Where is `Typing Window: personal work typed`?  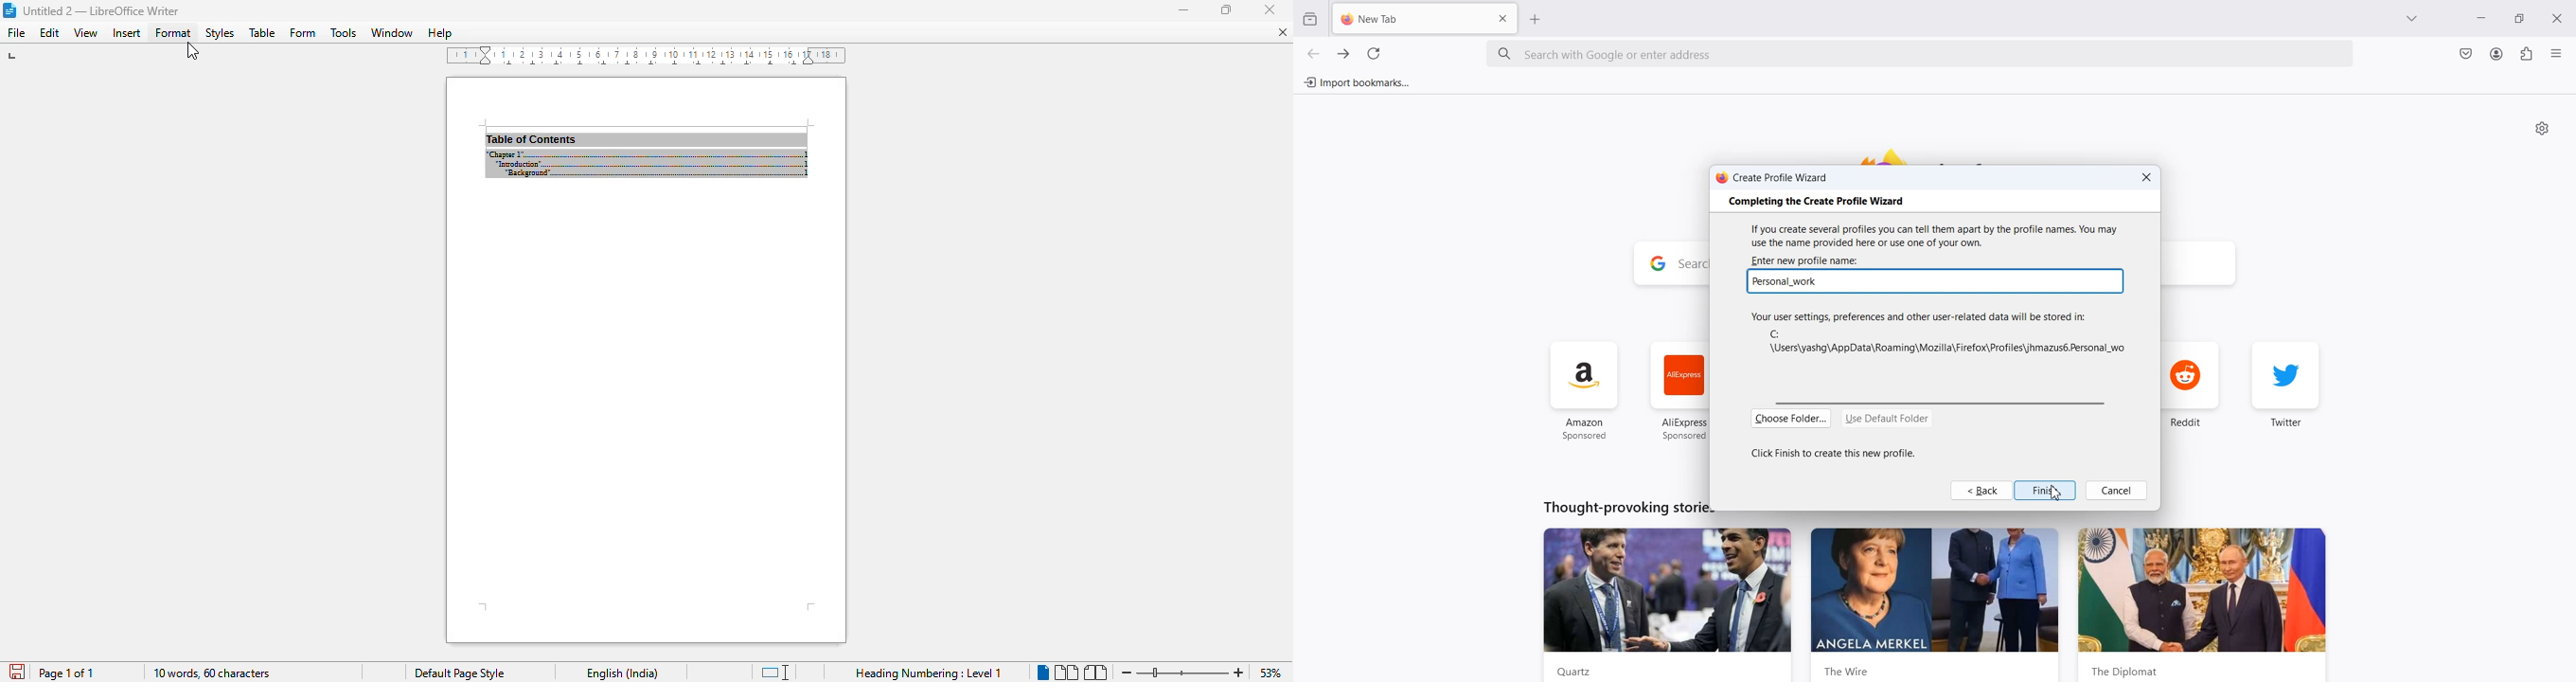
Typing Window: personal work typed is located at coordinates (1937, 280).